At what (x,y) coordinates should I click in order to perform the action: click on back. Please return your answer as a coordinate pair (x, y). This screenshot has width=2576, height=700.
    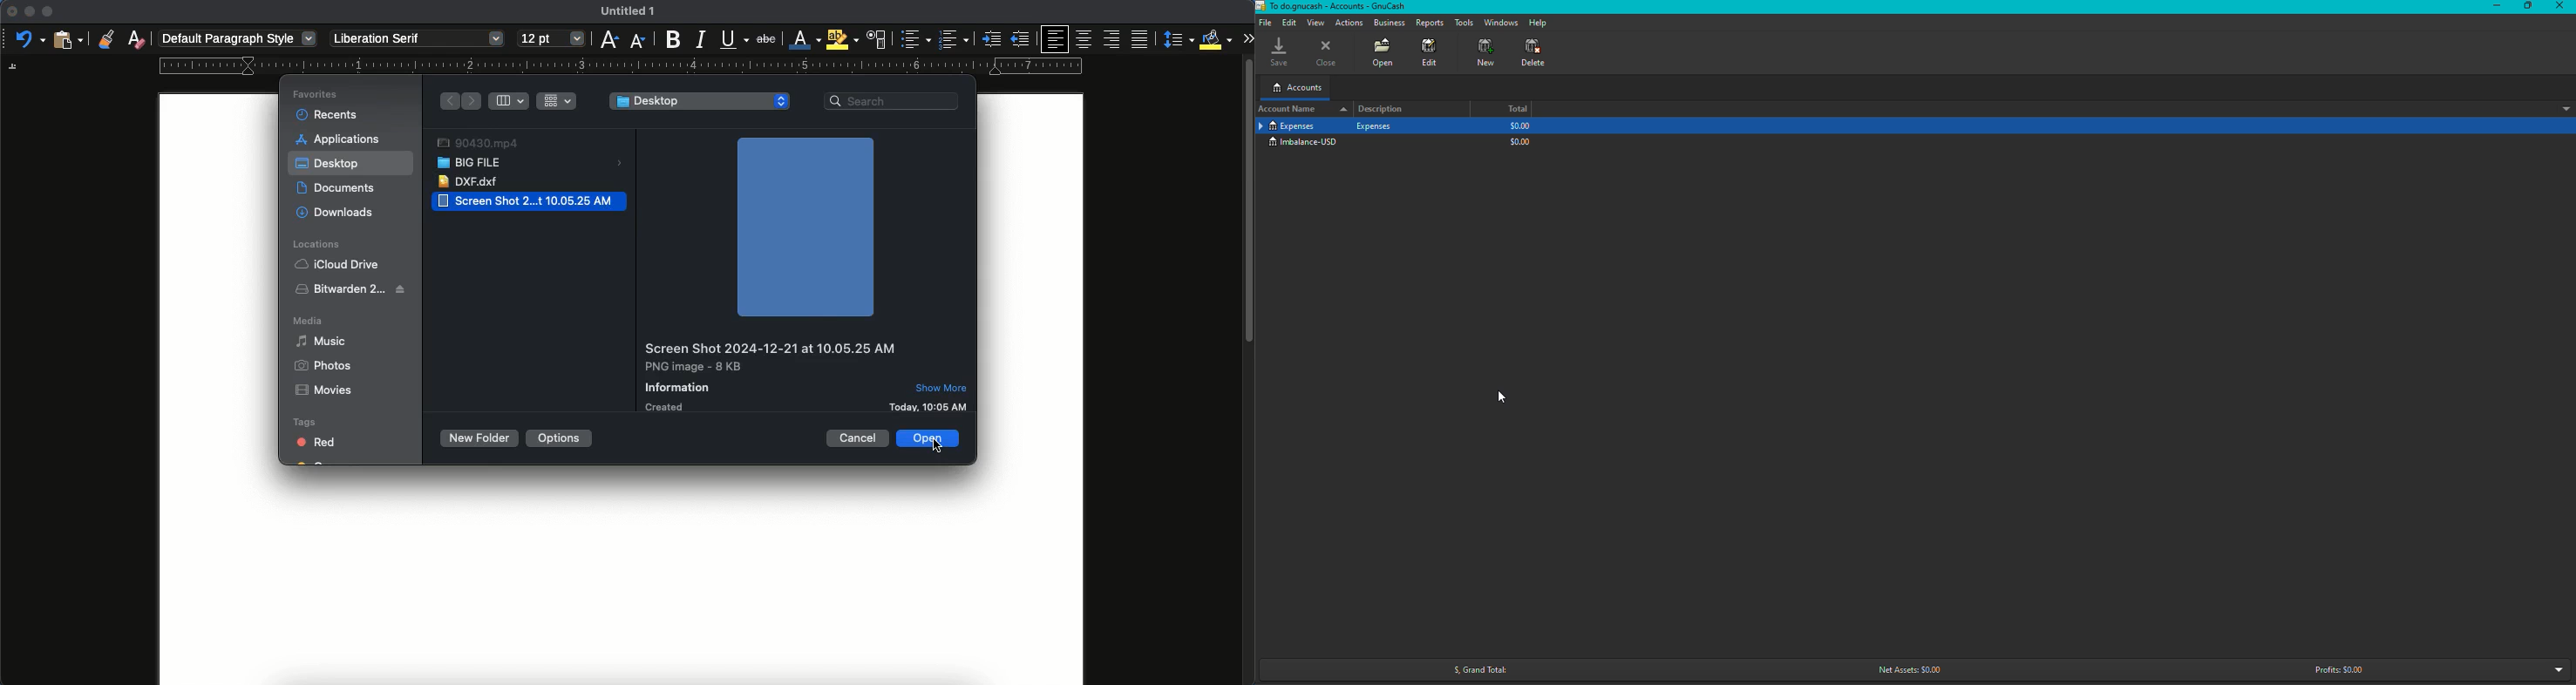
    Looking at the image, I should click on (449, 100).